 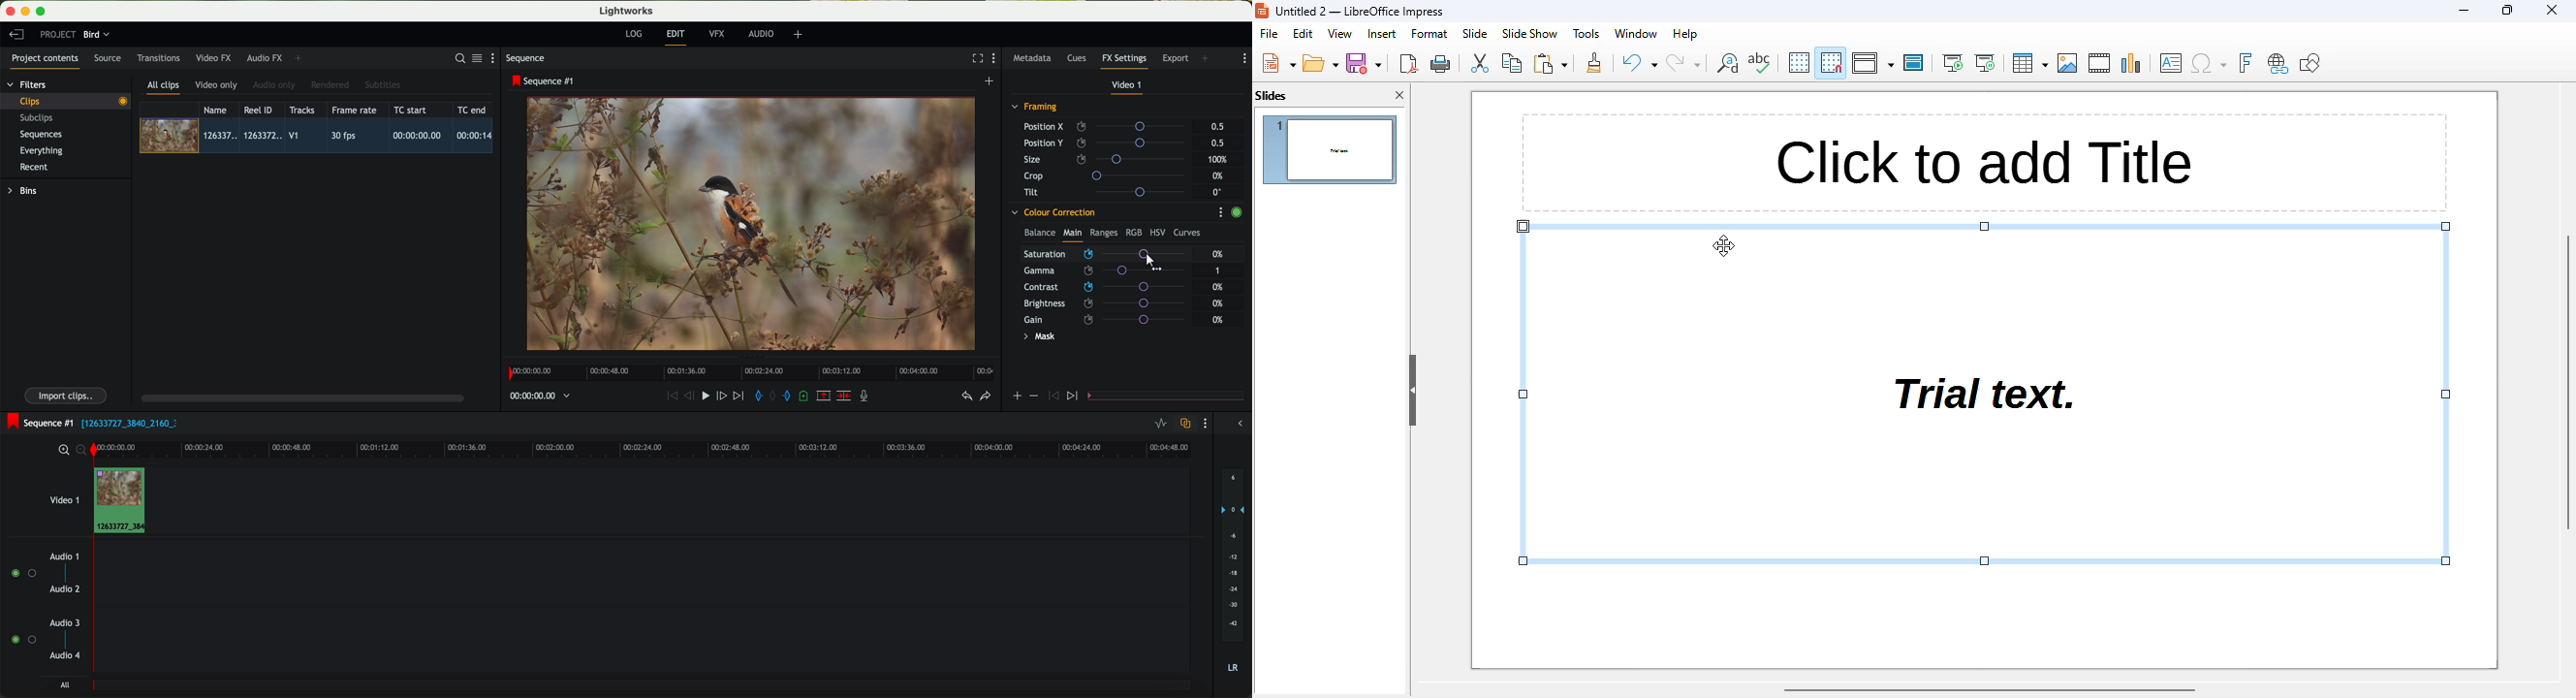 I want to click on video only, so click(x=216, y=85).